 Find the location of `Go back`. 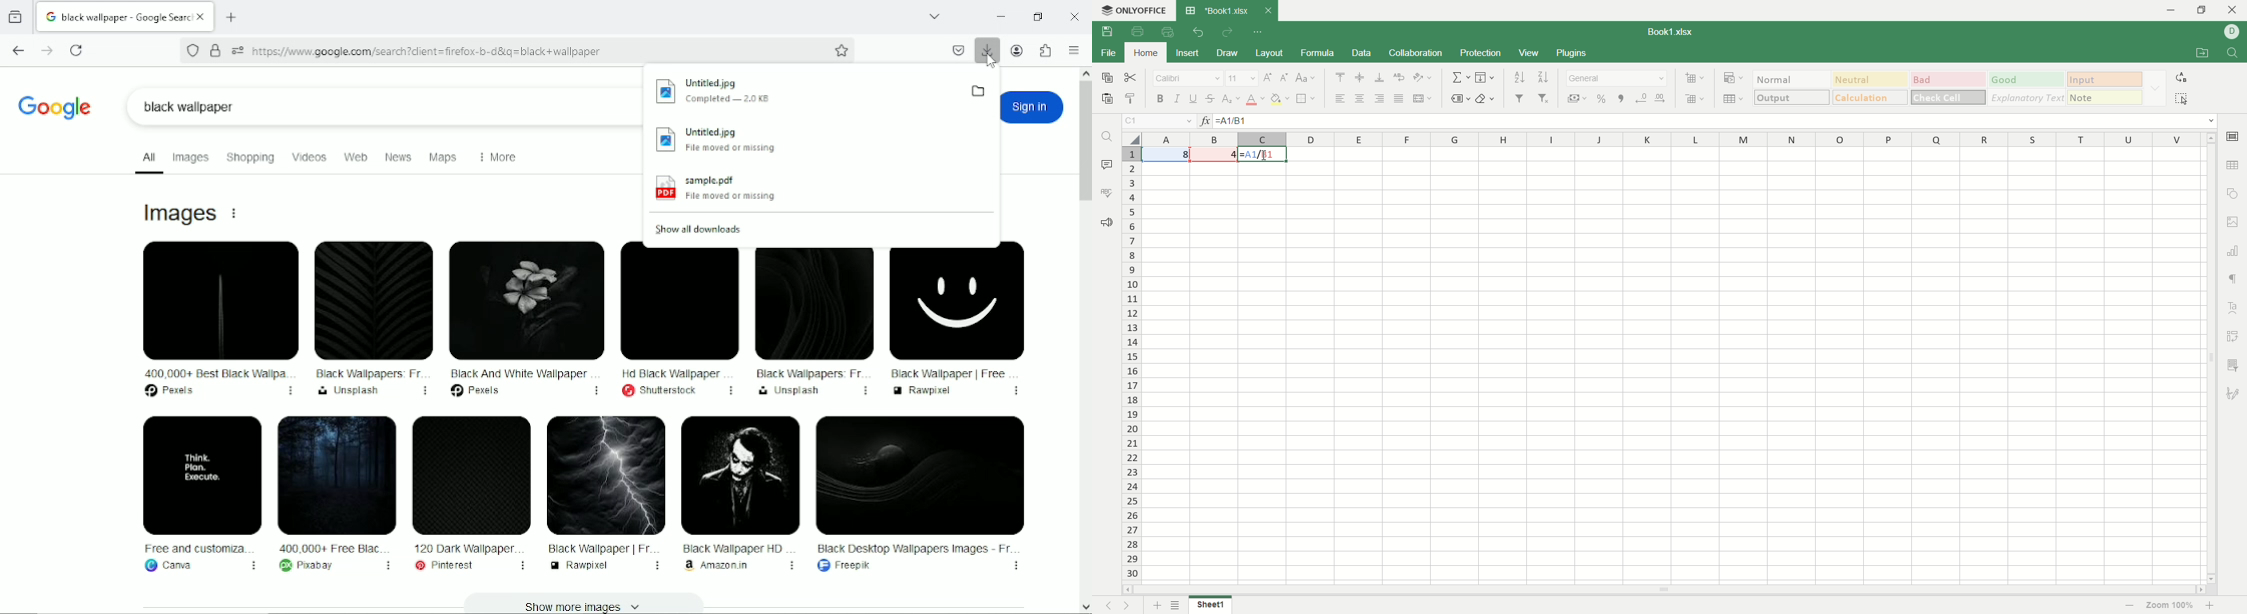

Go back is located at coordinates (18, 49).